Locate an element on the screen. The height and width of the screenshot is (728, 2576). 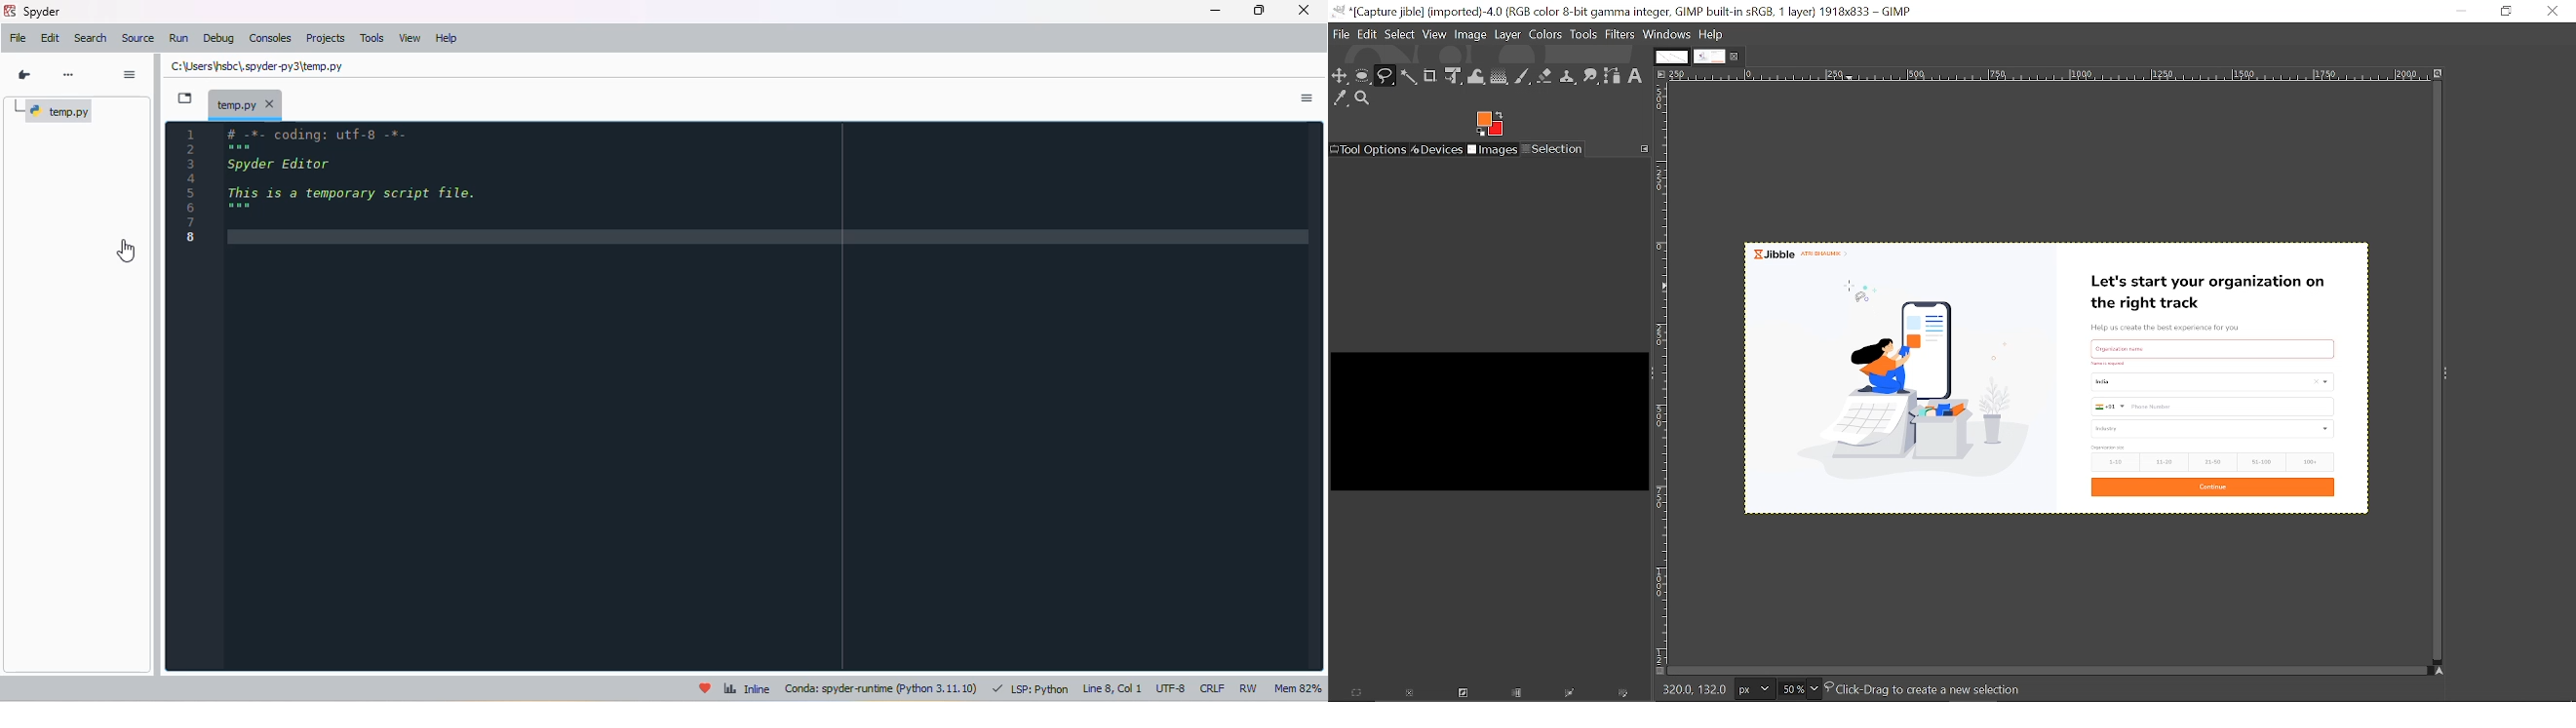
Close is located at coordinates (2552, 11).